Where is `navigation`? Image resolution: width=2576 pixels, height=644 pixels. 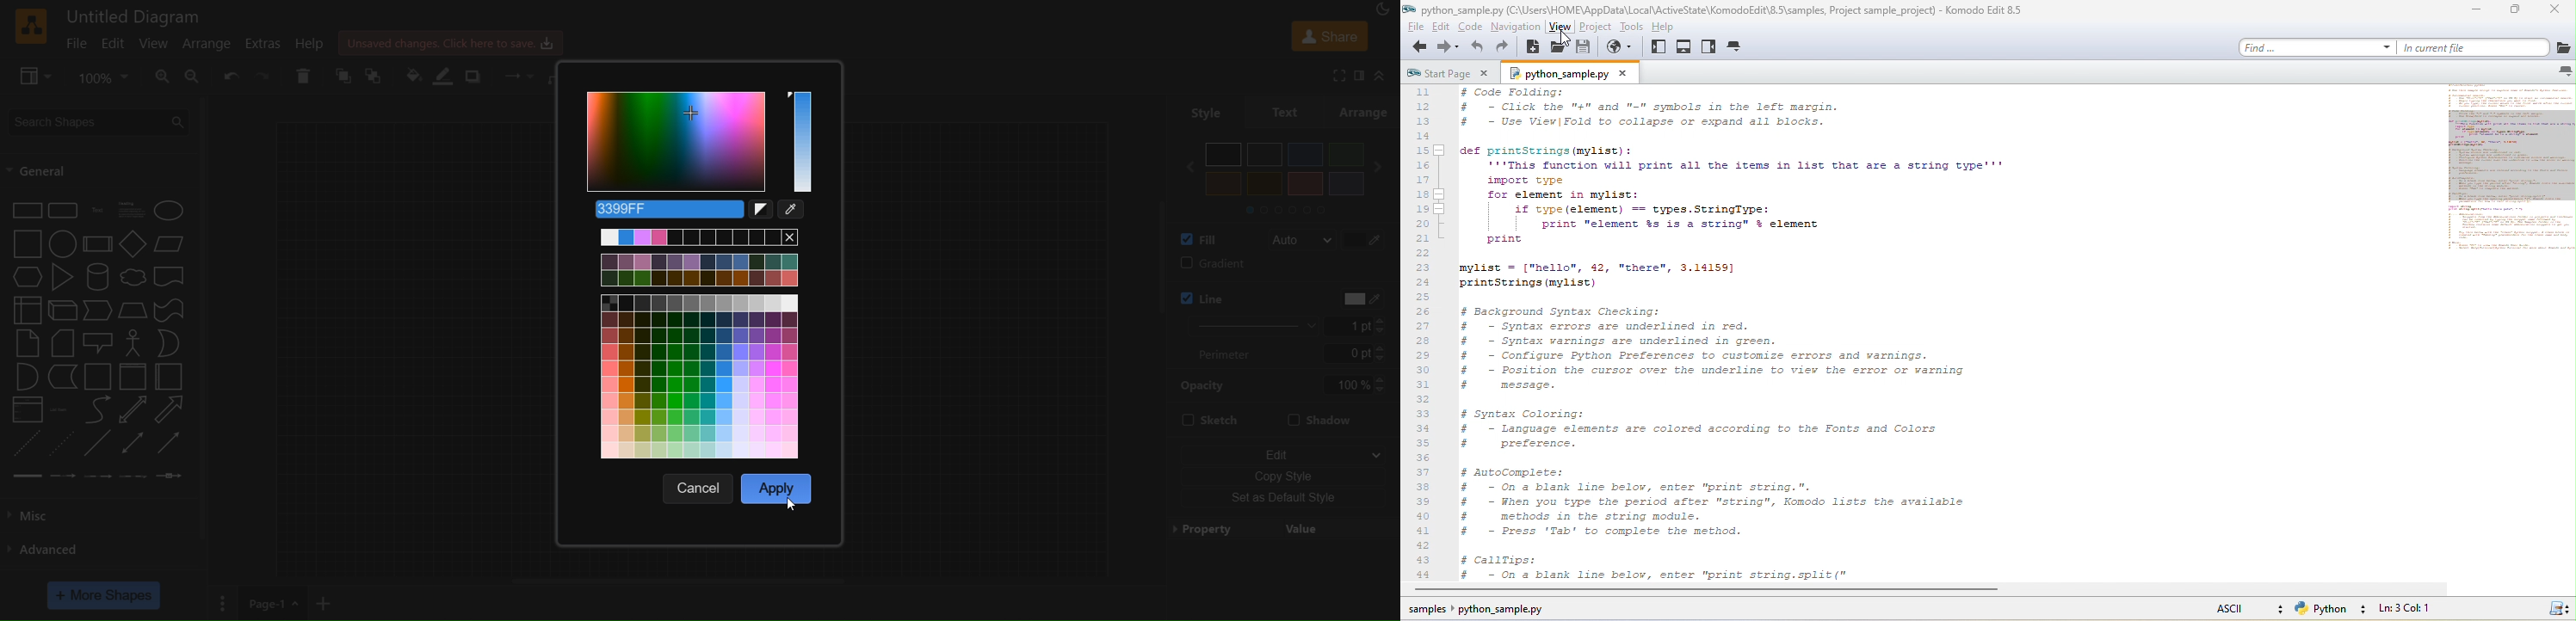
navigation is located at coordinates (1514, 31).